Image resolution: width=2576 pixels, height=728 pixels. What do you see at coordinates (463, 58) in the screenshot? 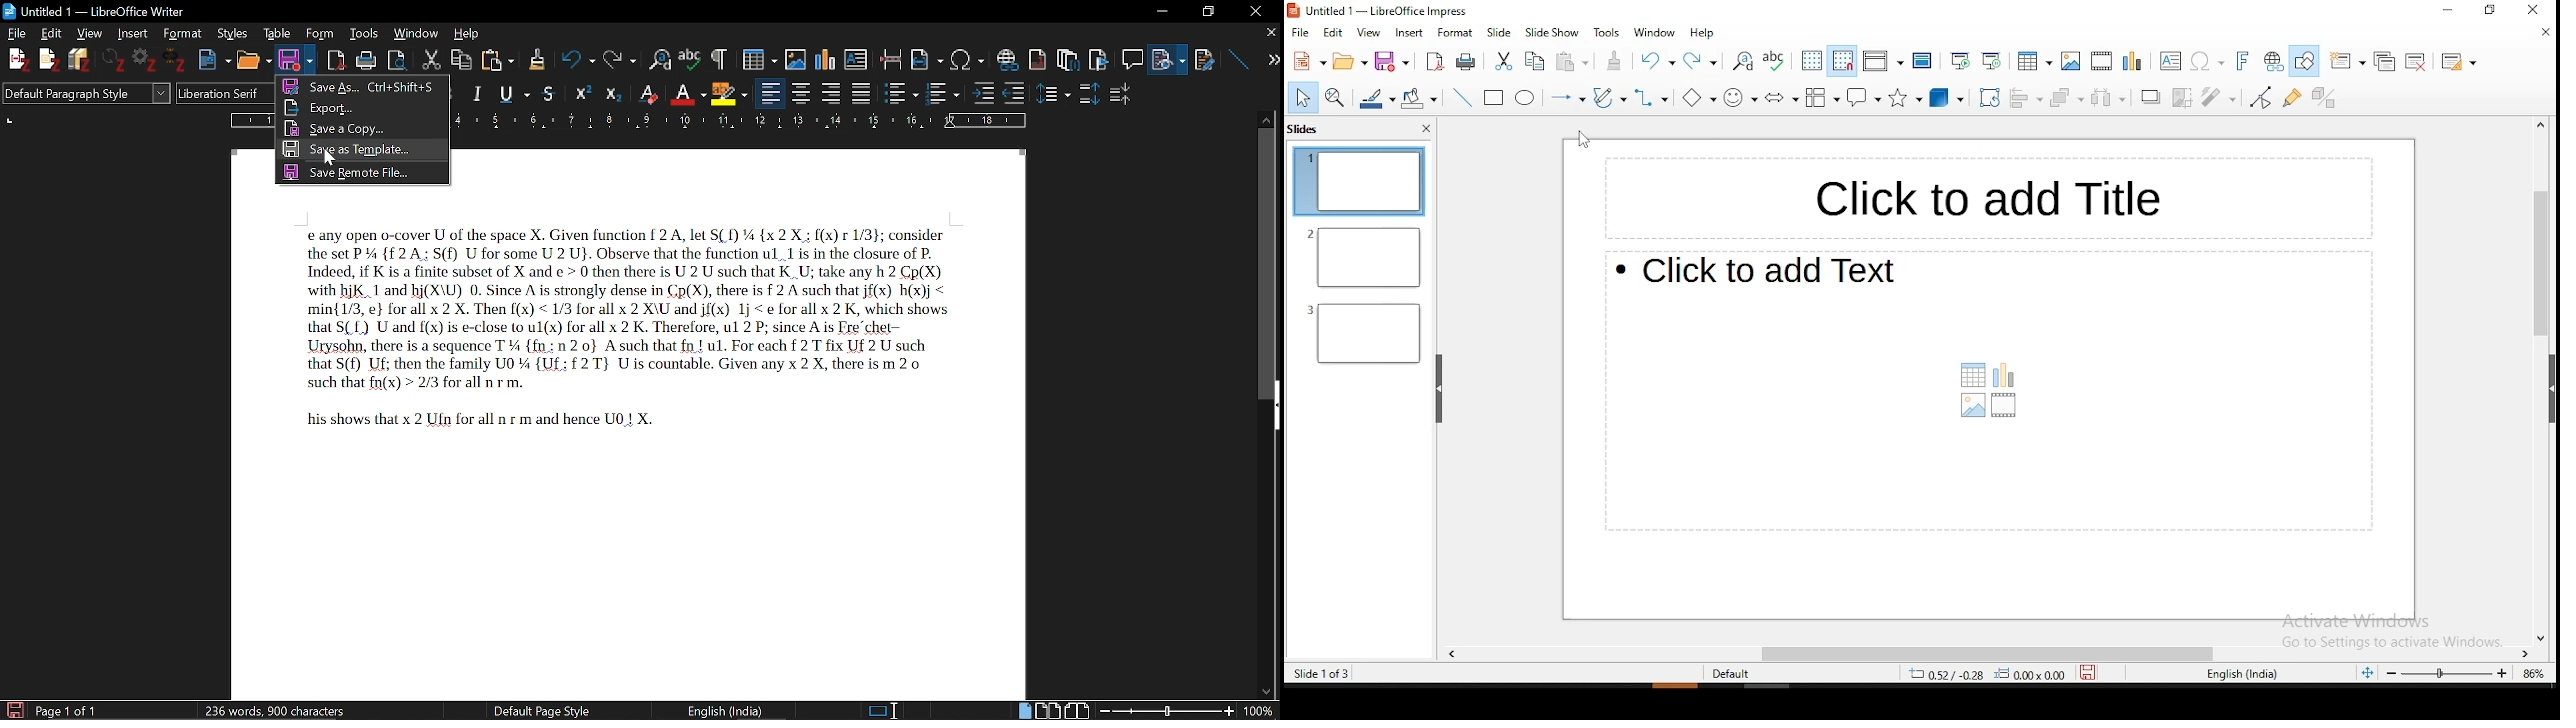
I see `Copy` at bounding box center [463, 58].